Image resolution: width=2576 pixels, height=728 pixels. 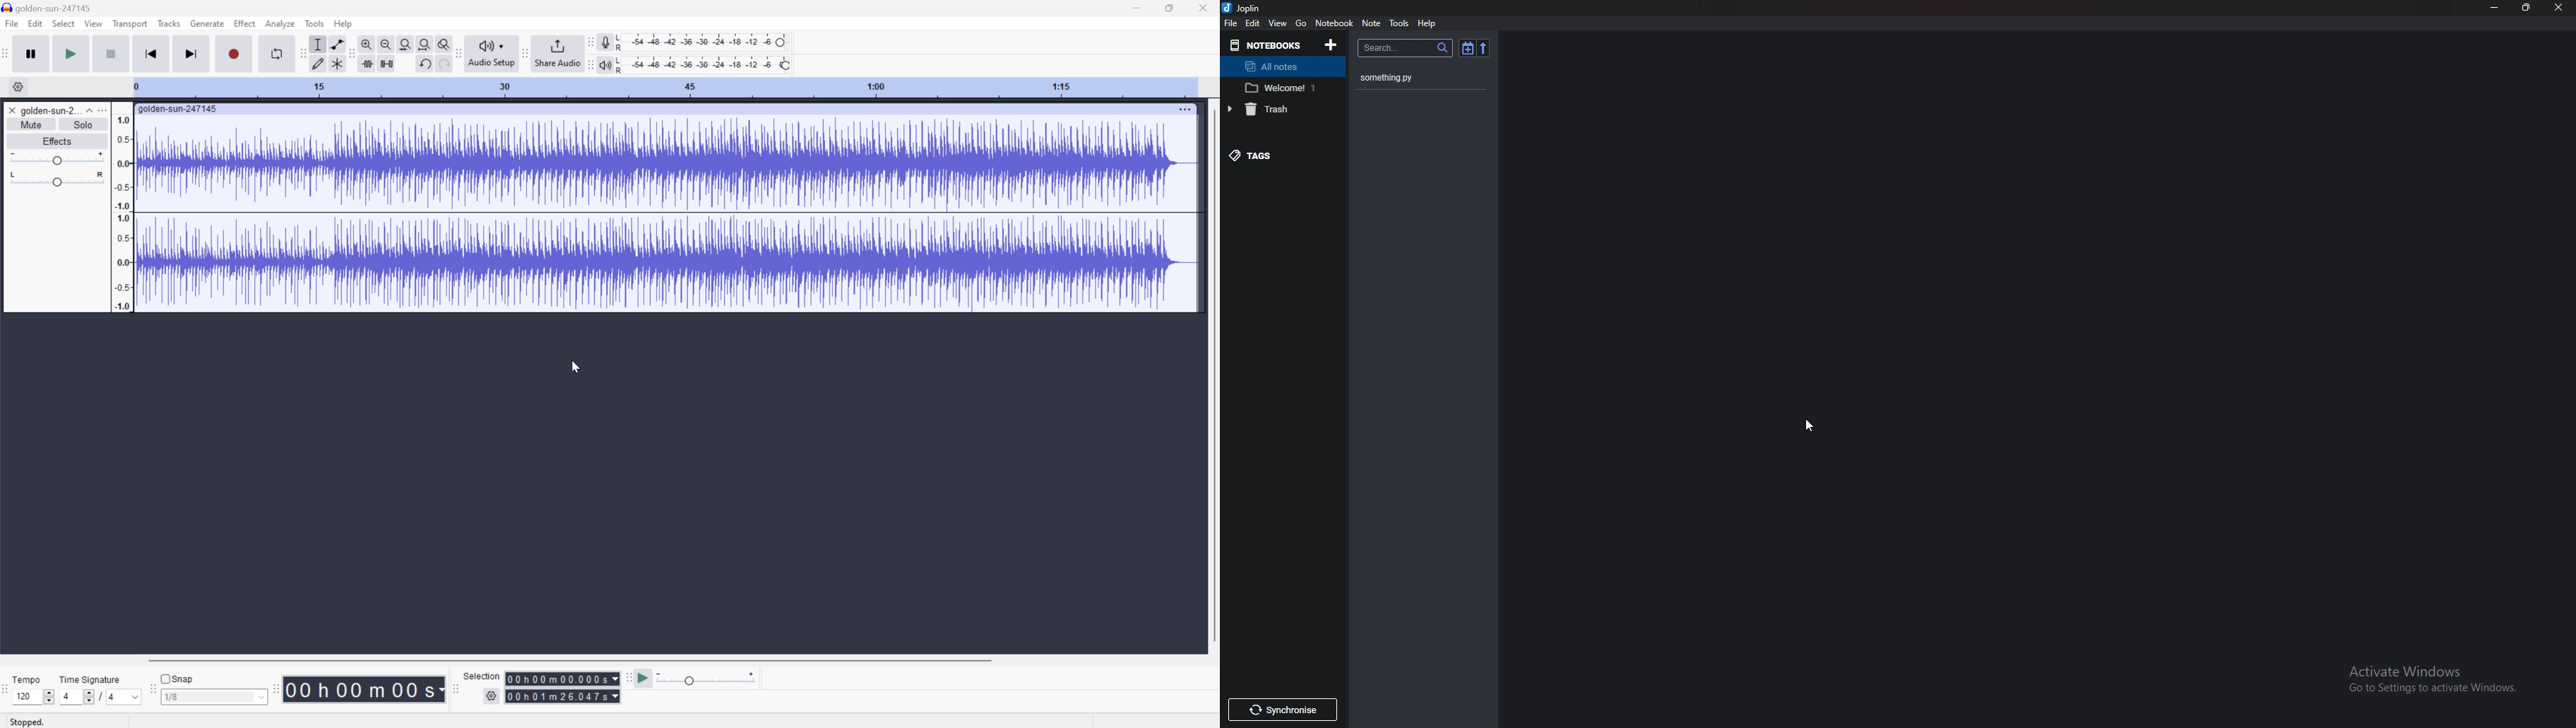 I want to click on Cursor, so click(x=1810, y=424).